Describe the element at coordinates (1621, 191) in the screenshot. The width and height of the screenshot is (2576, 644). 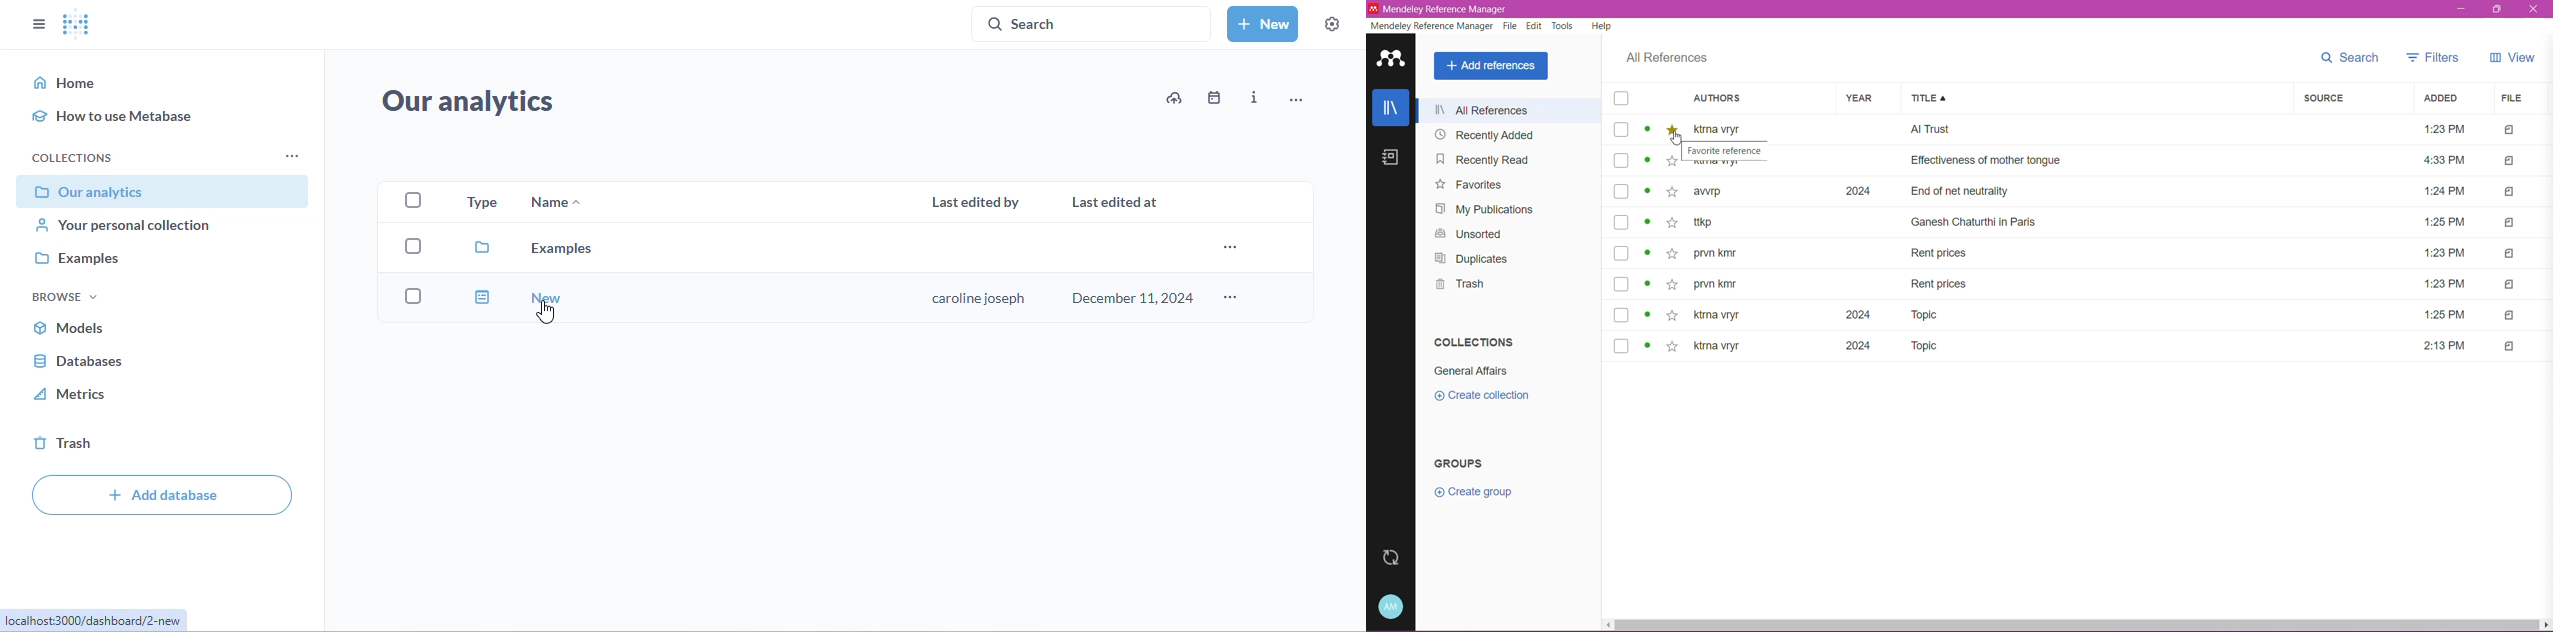
I see `Click to select` at that location.